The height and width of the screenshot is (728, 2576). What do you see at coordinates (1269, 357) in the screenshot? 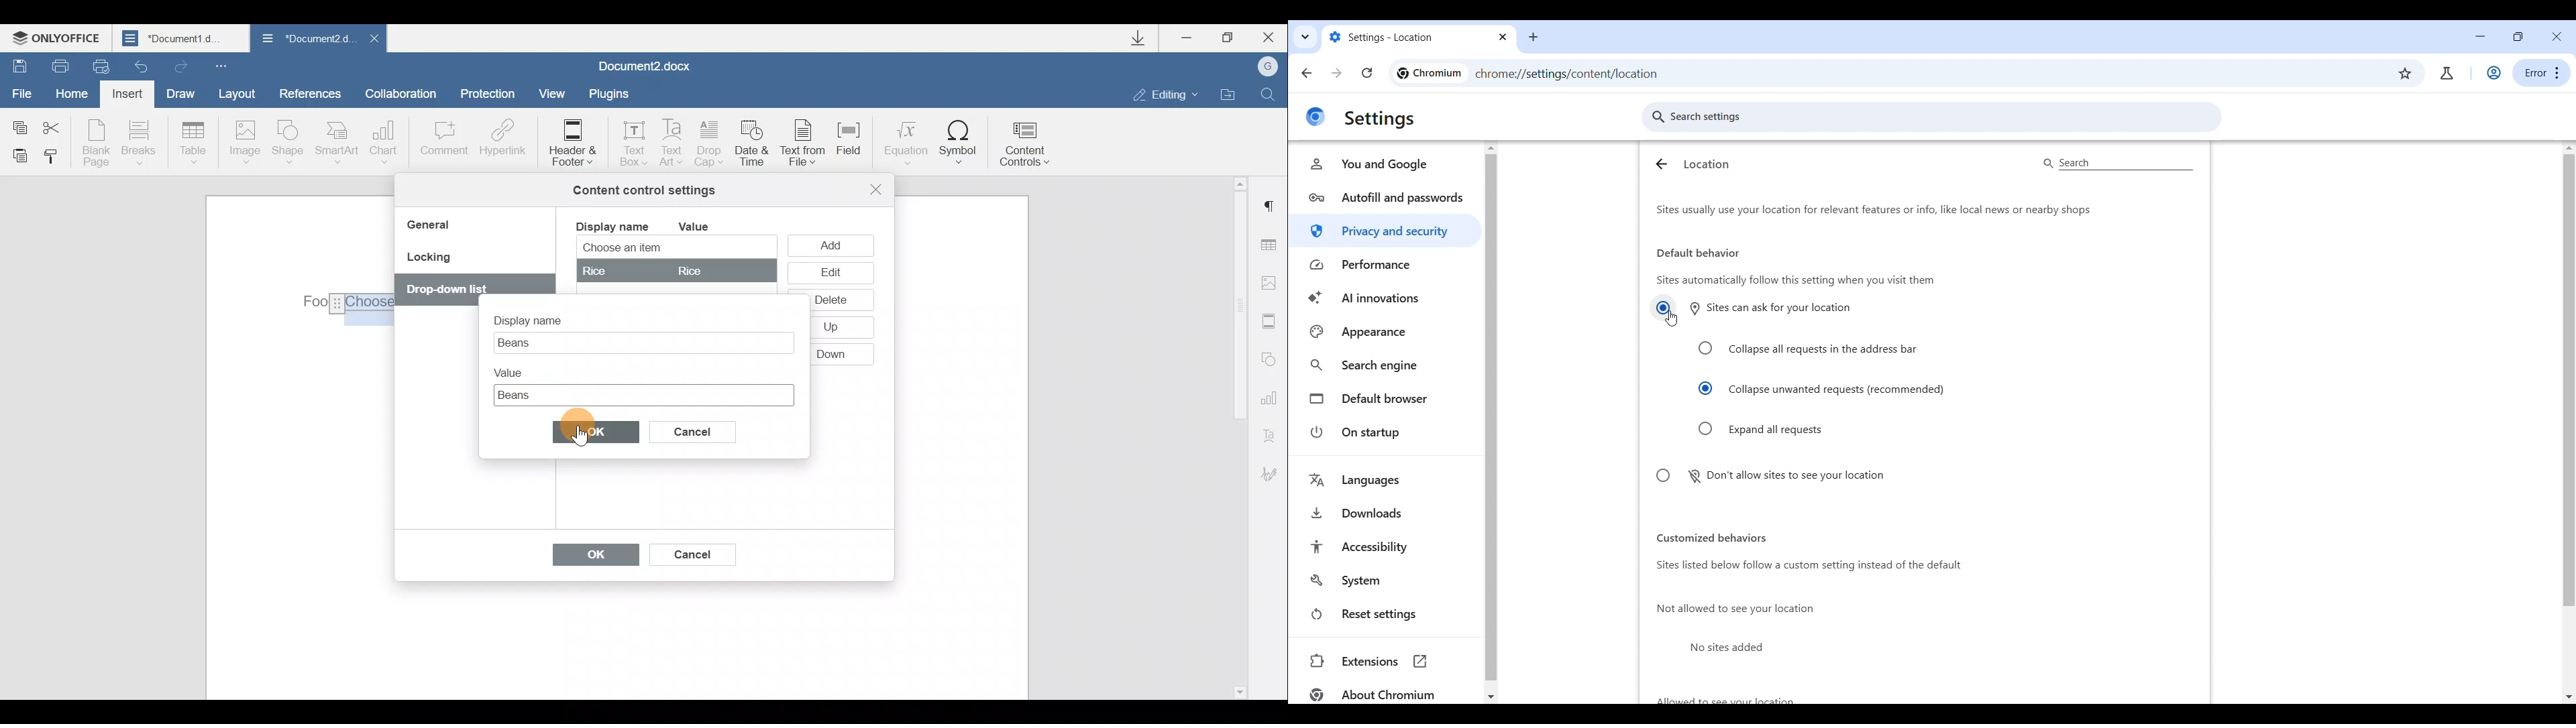
I see `Shapes settings` at bounding box center [1269, 357].